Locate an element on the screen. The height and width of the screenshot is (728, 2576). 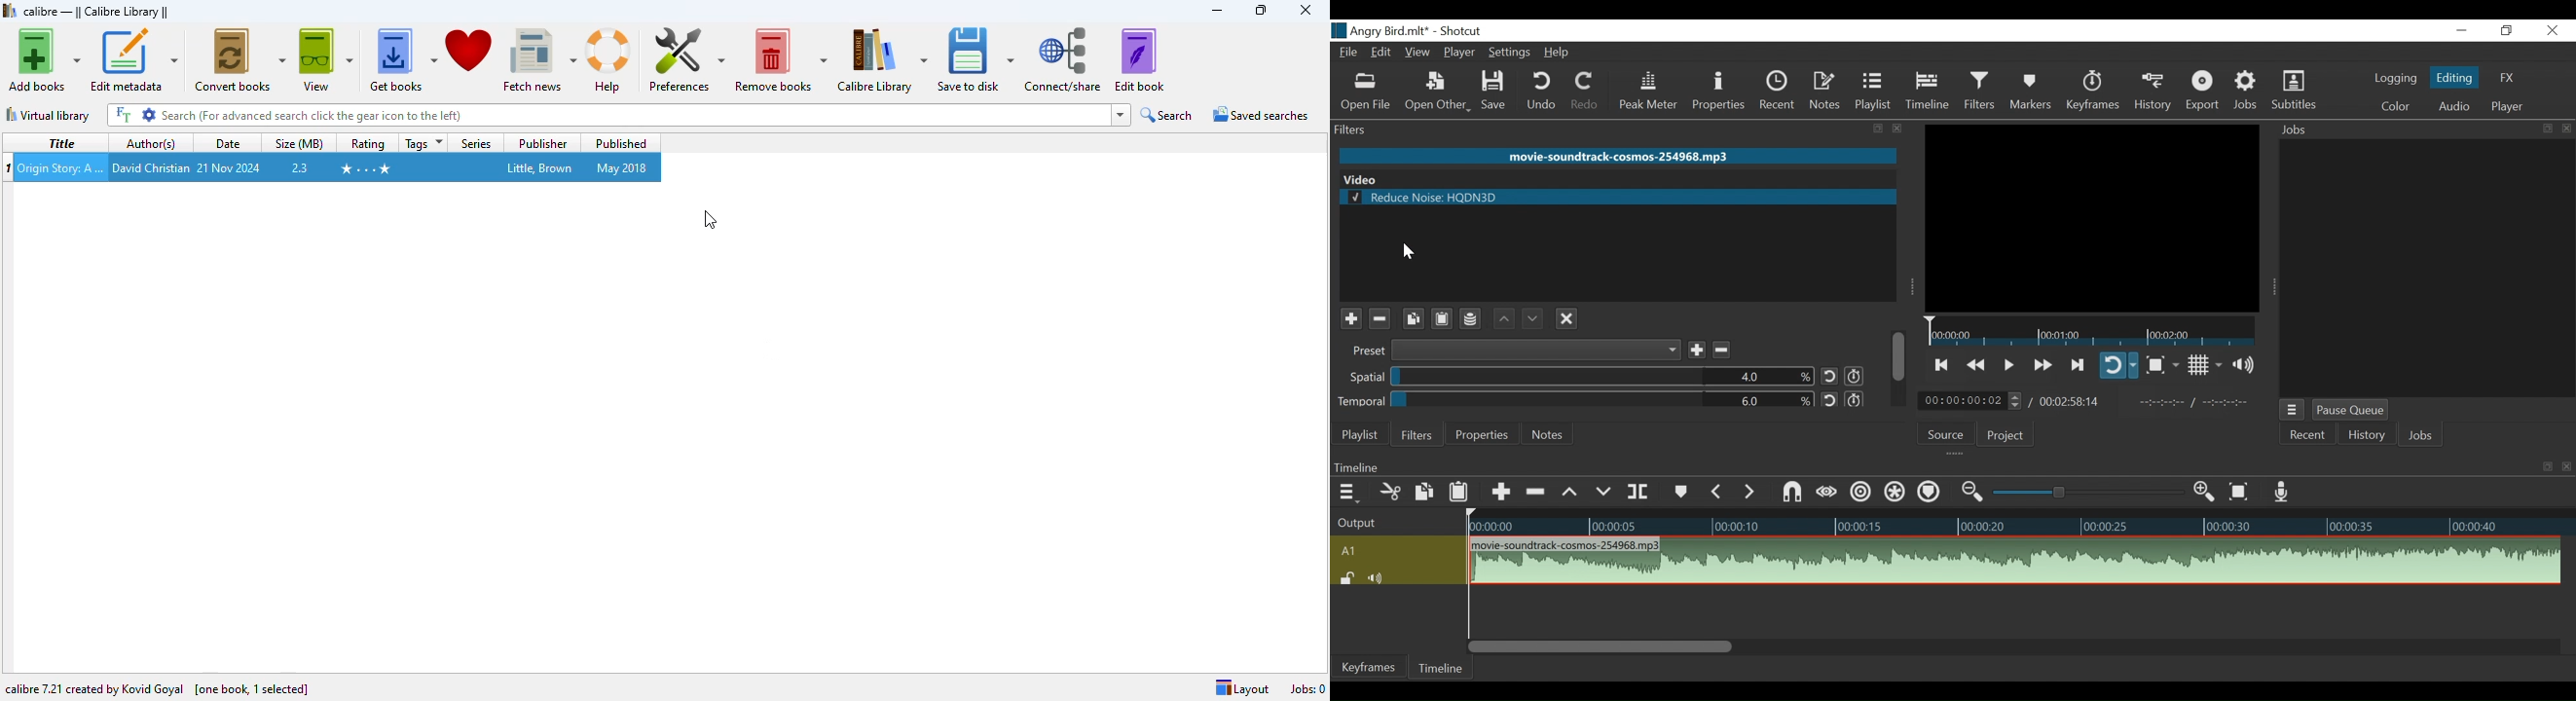
Current Duration is located at coordinates (1970, 400).